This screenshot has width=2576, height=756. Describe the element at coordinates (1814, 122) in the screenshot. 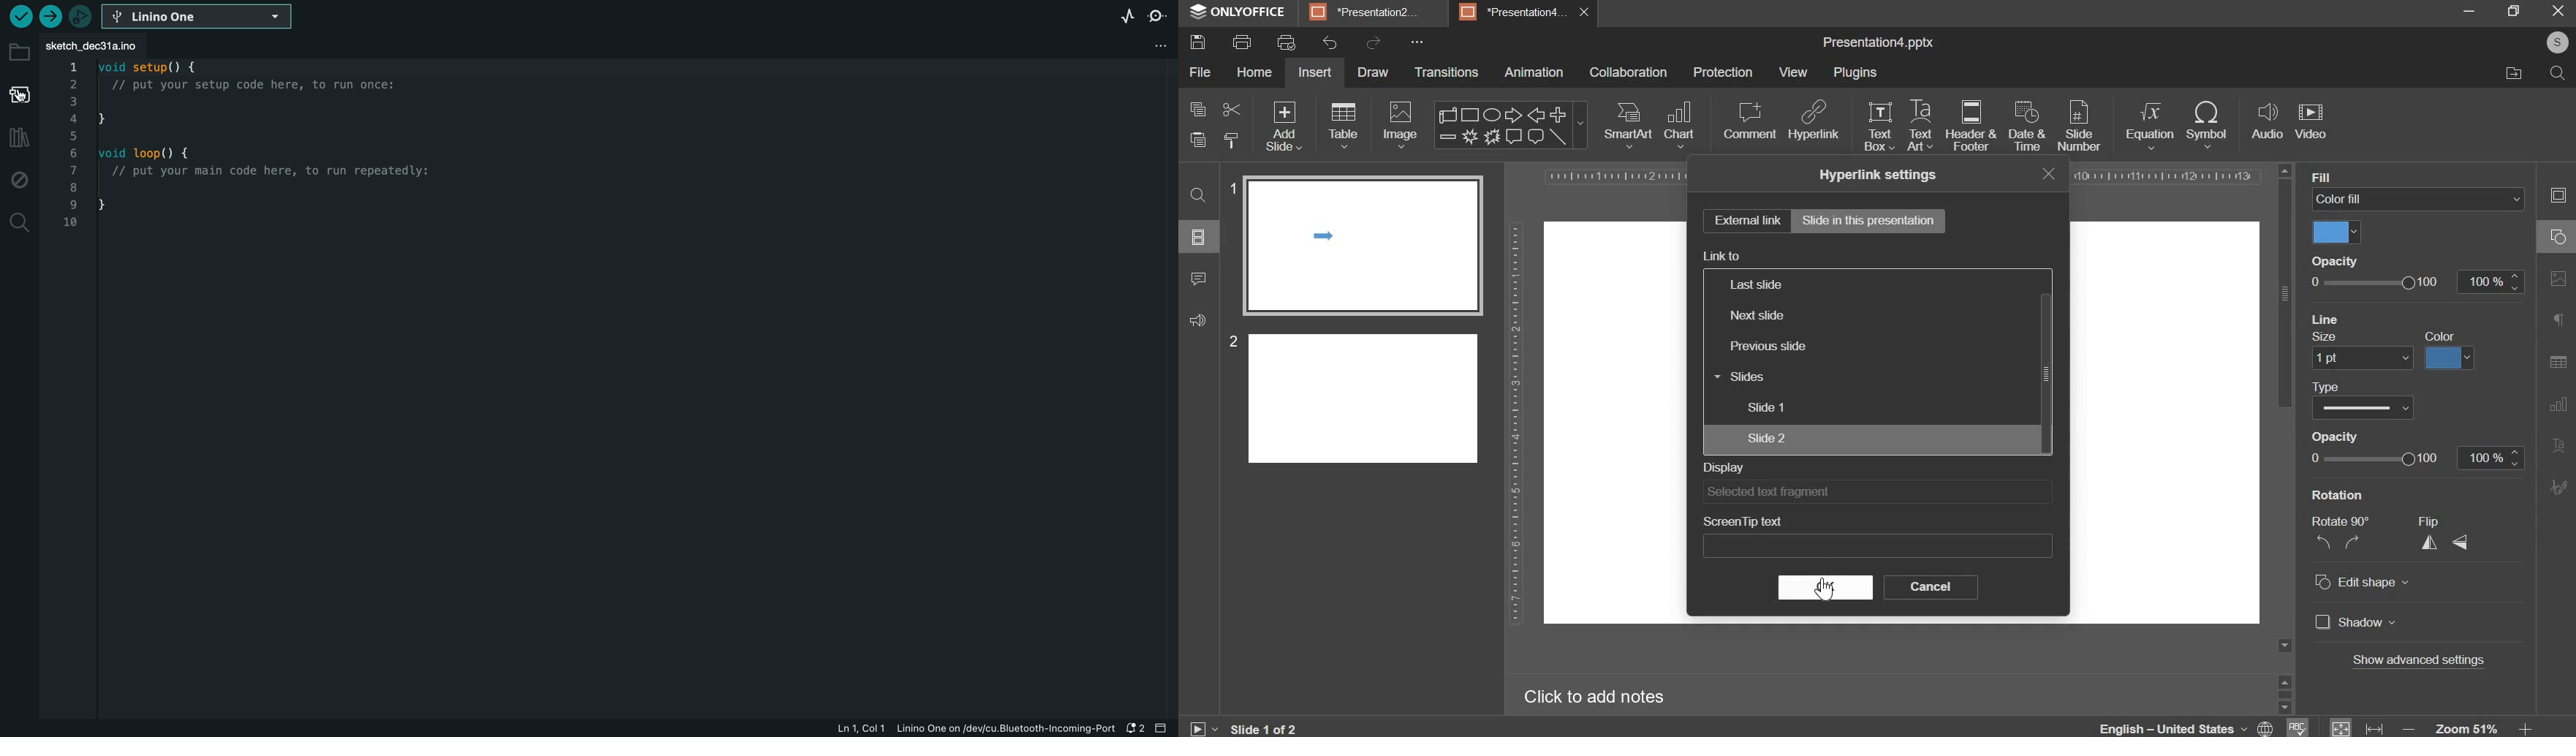

I see `hyperlink` at that location.